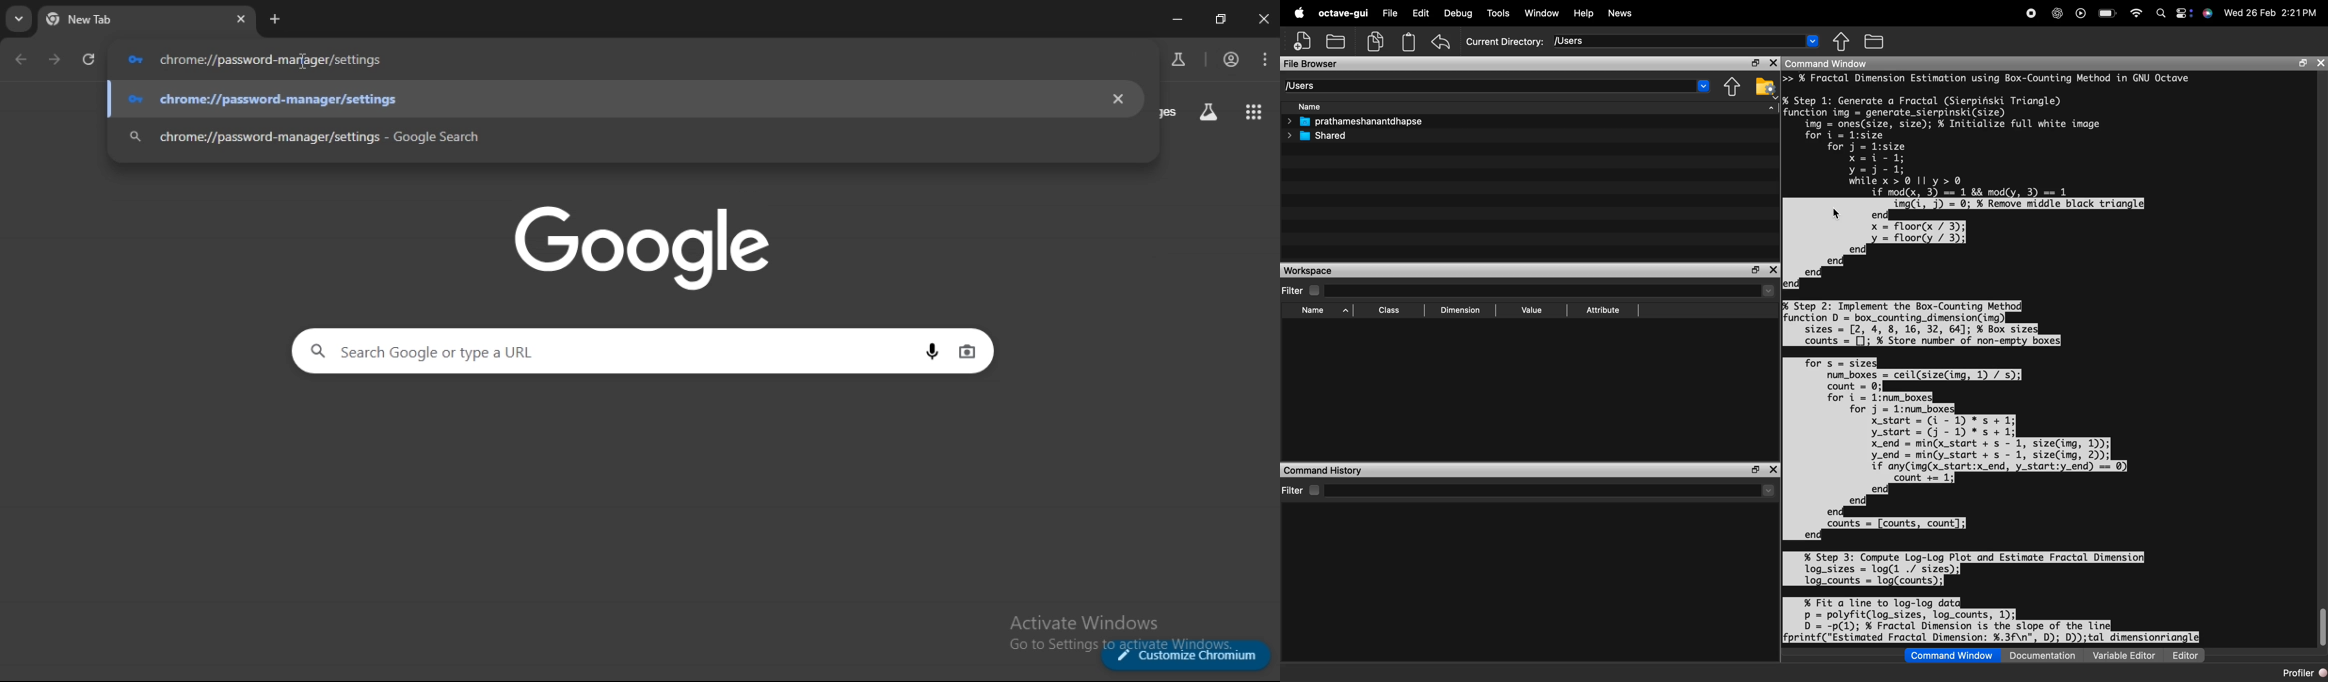 The image size is (2352, 700). I want to click on customize chromium, so click(1187, 655).